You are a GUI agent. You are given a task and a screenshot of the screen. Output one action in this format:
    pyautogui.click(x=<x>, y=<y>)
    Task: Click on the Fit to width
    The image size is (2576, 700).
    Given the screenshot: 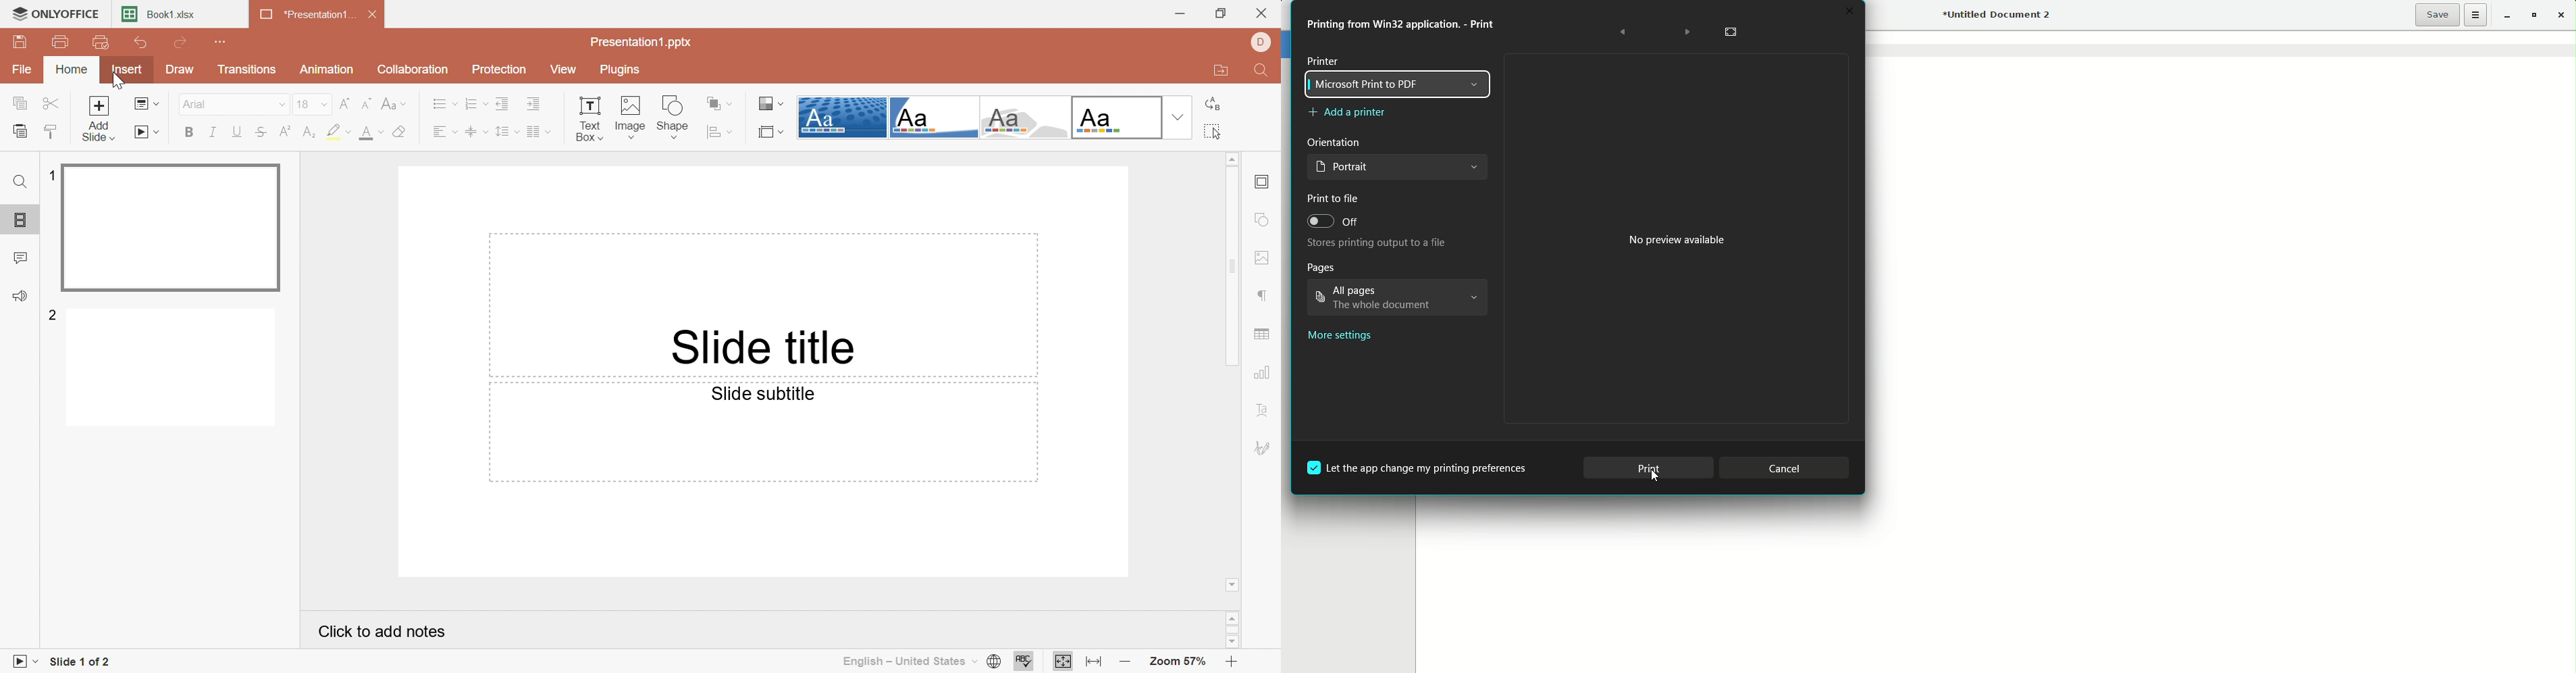 What is the action you would take?
    pyautogui.click(x=1095, y=662)
    